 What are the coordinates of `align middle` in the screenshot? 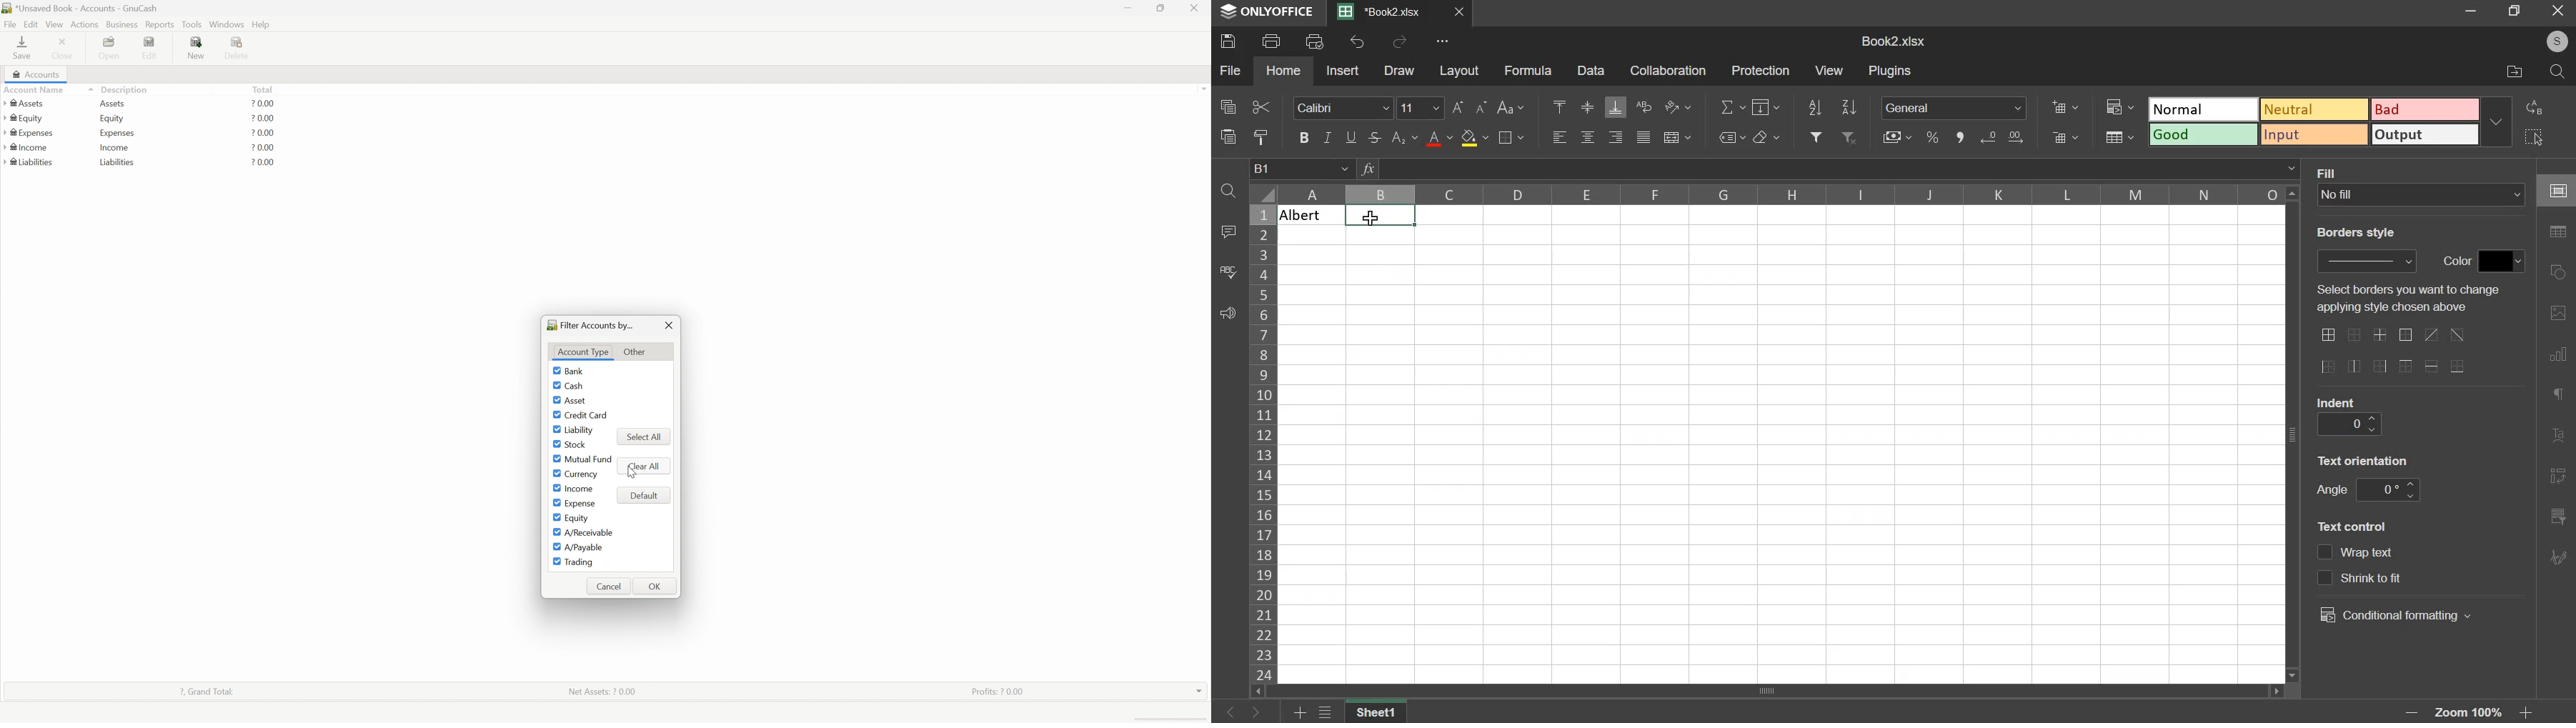 It's located at (1590, 107).